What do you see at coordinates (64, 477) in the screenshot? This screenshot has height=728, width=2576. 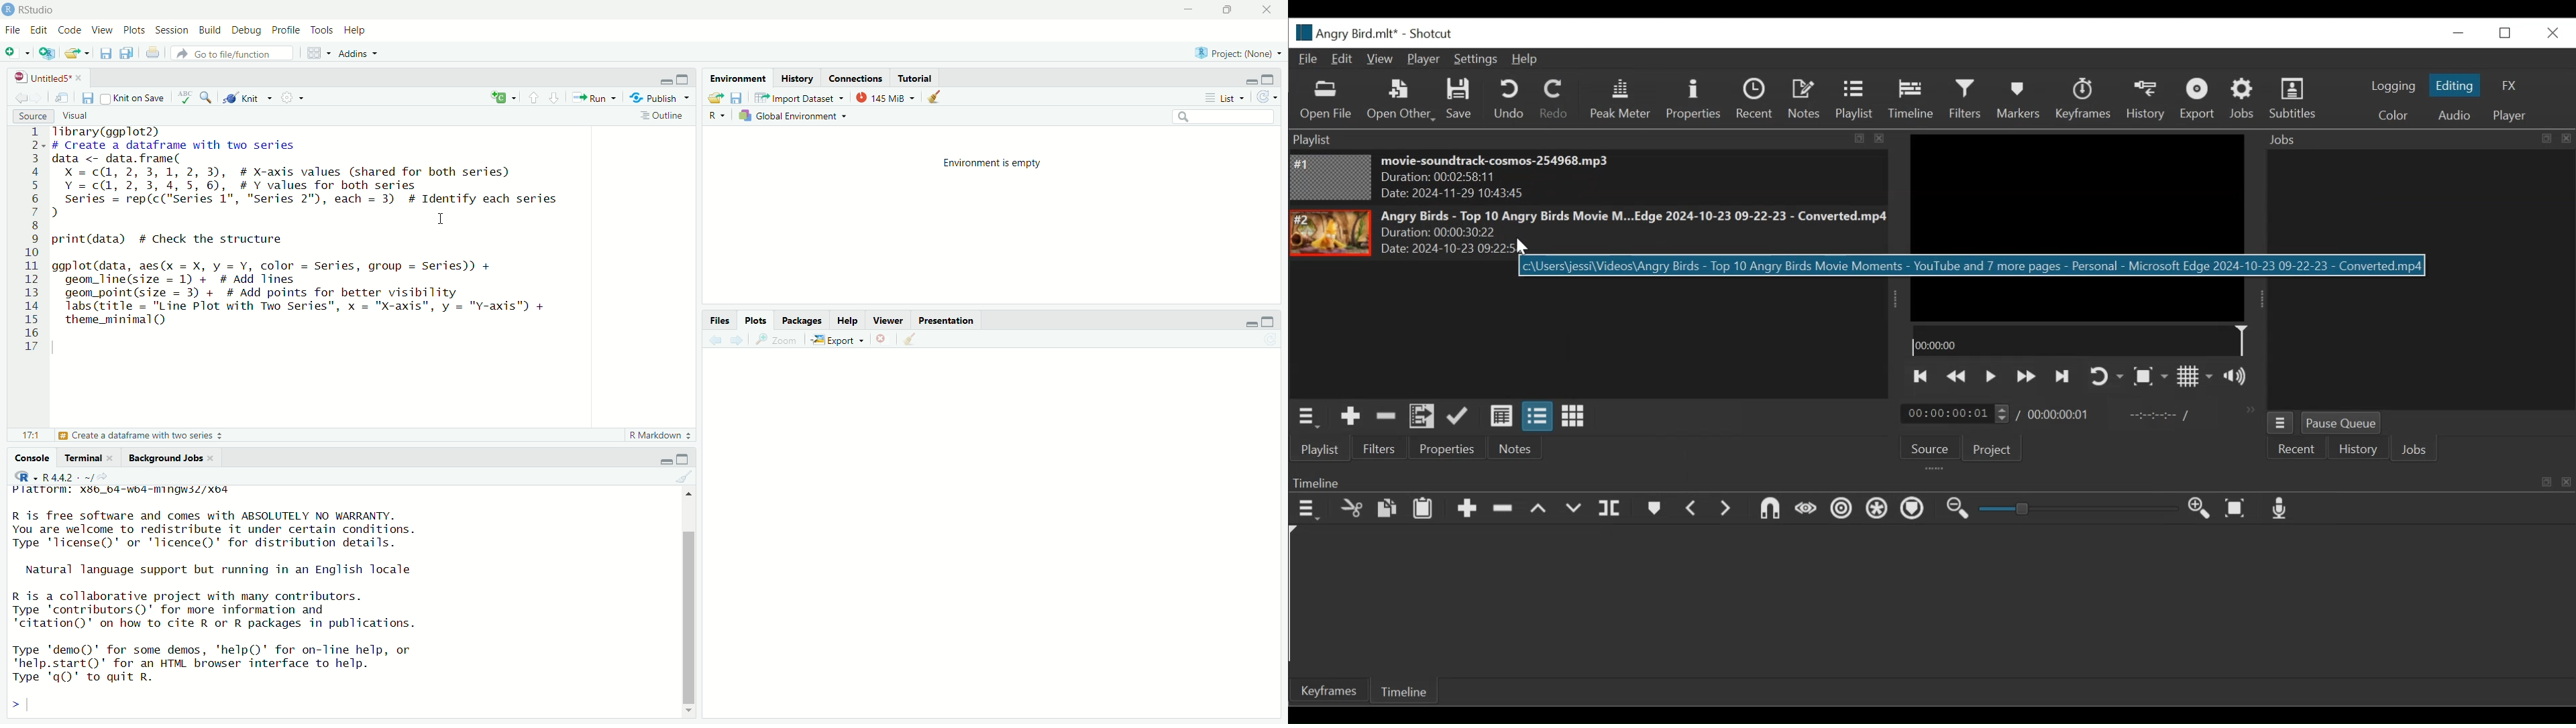 I see `R 4.4.2` at bounding box center [64, 477].